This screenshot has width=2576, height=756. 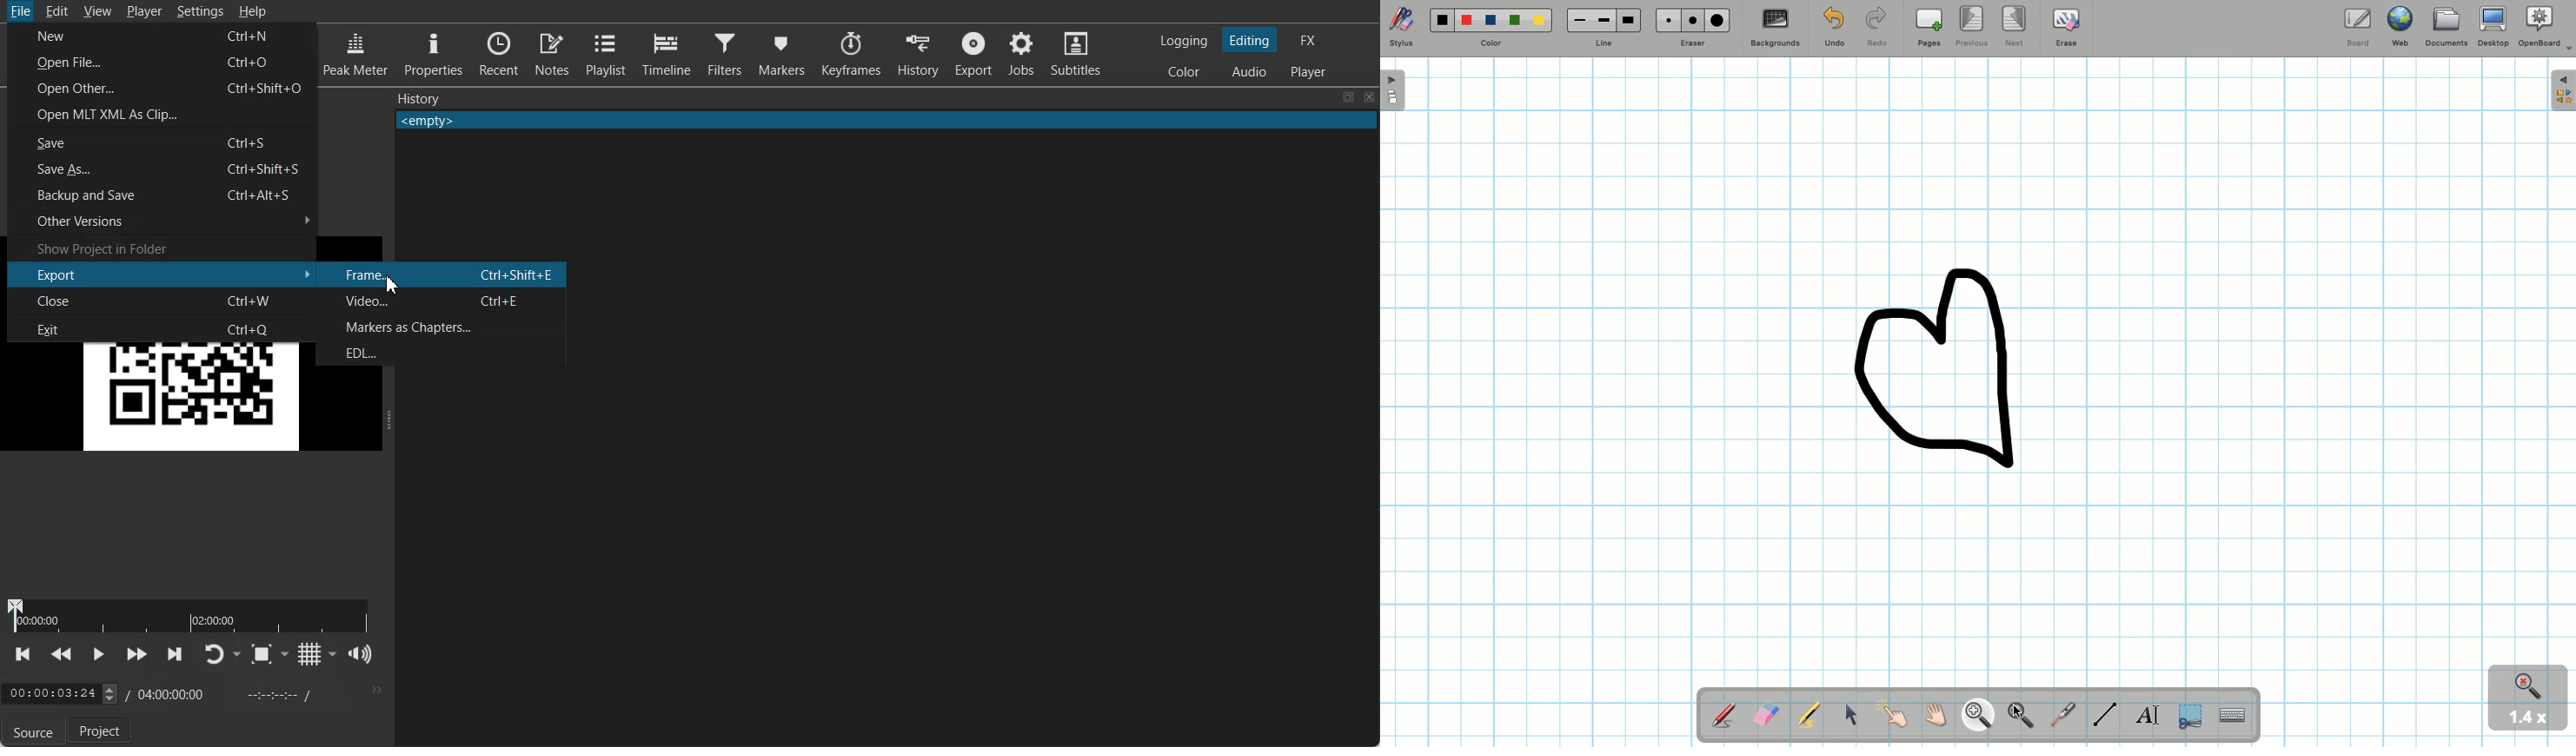 What do you see at coordinates (173, 692) in the screenshot?
I see `Time` at bounding box center [173, 692].